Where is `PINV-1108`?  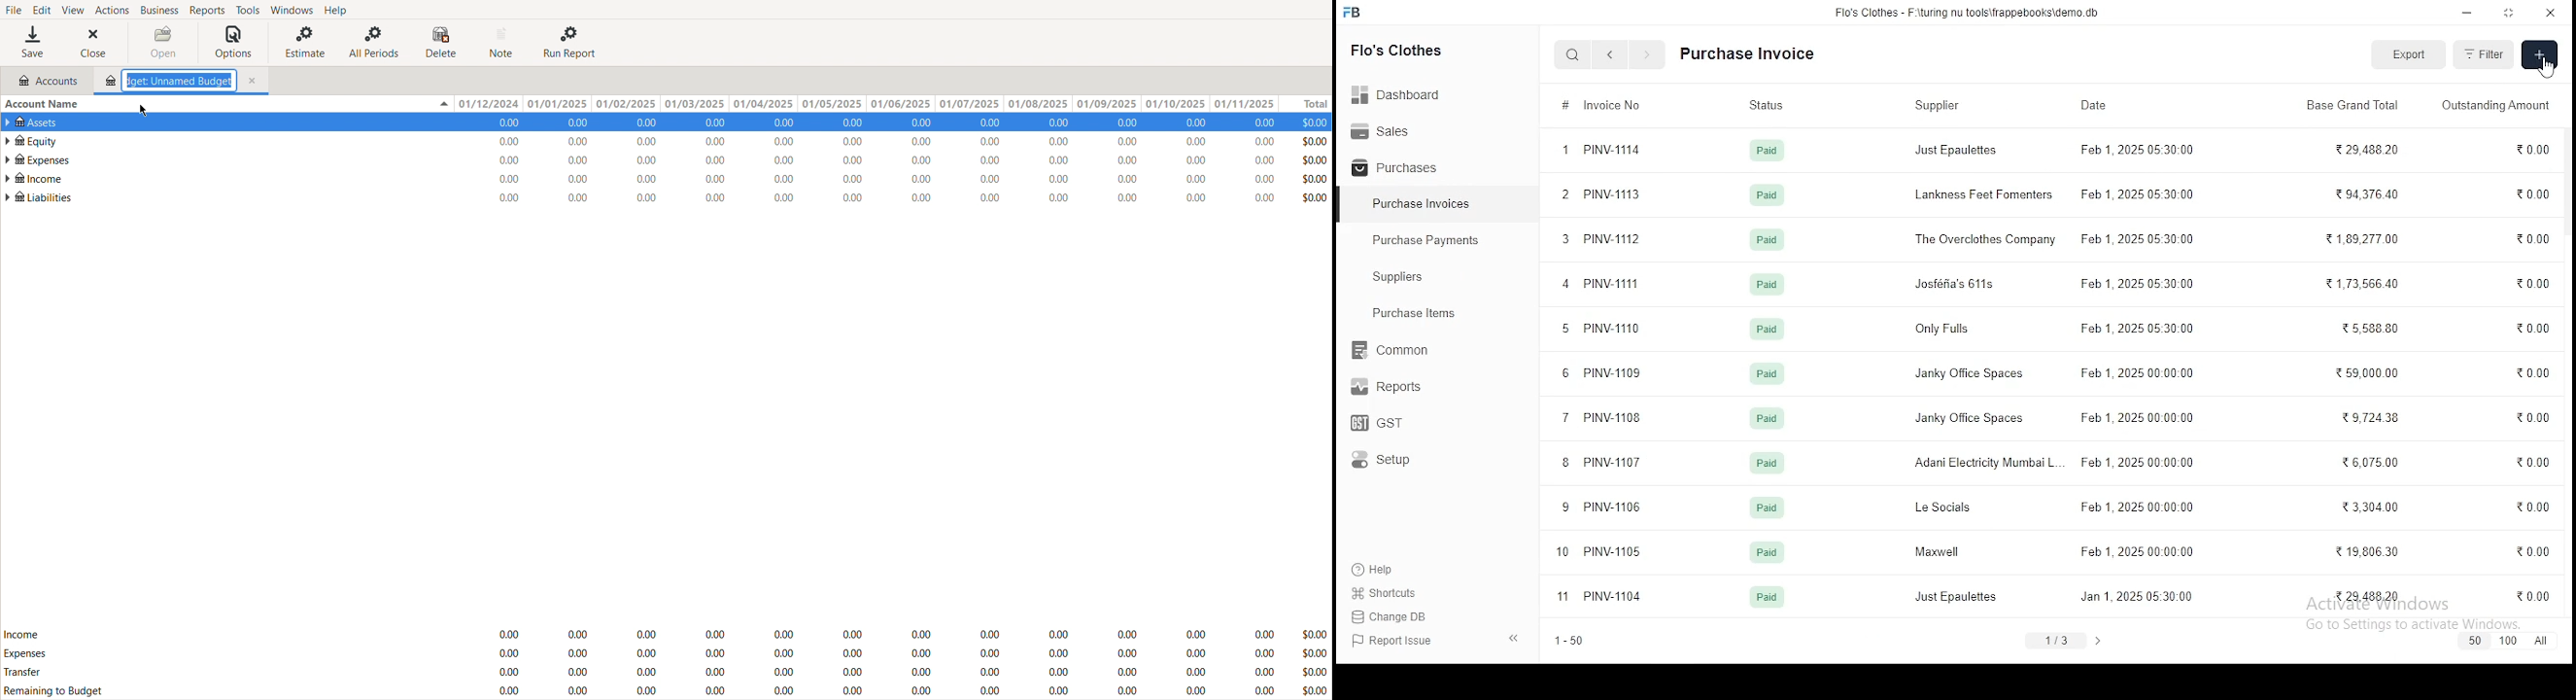 PINV-1108 is located at coordinates (1612, 419).